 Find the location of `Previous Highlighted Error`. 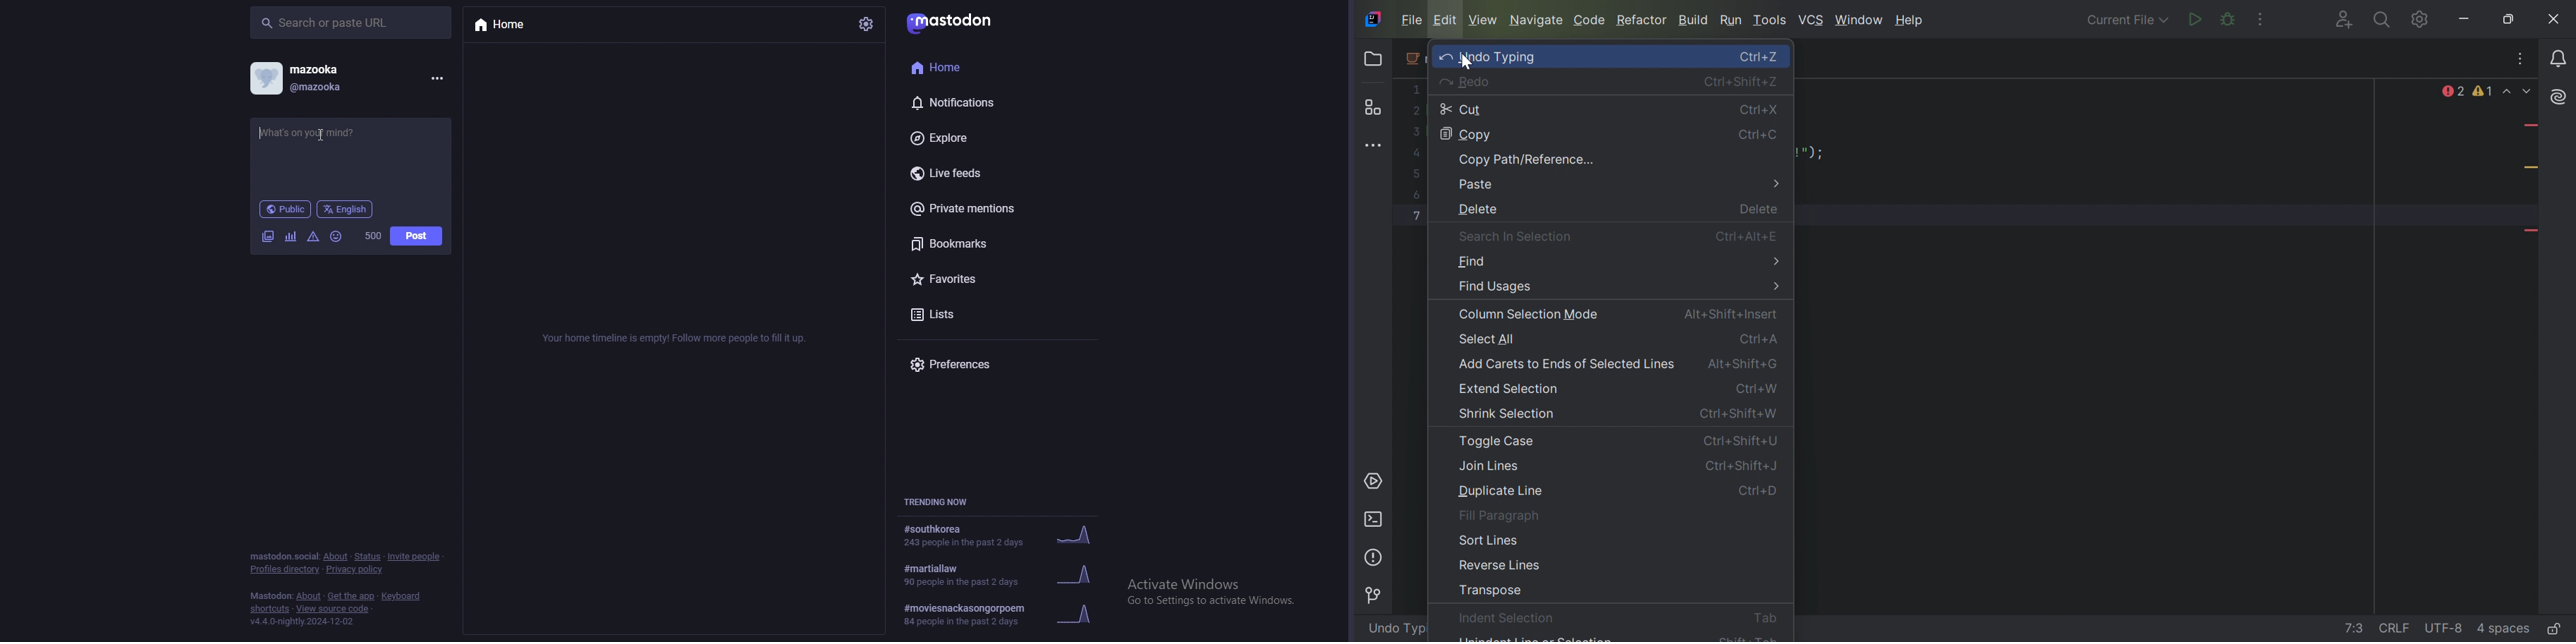

Previous Highlighted Error is located at coordinates (2508, 91).